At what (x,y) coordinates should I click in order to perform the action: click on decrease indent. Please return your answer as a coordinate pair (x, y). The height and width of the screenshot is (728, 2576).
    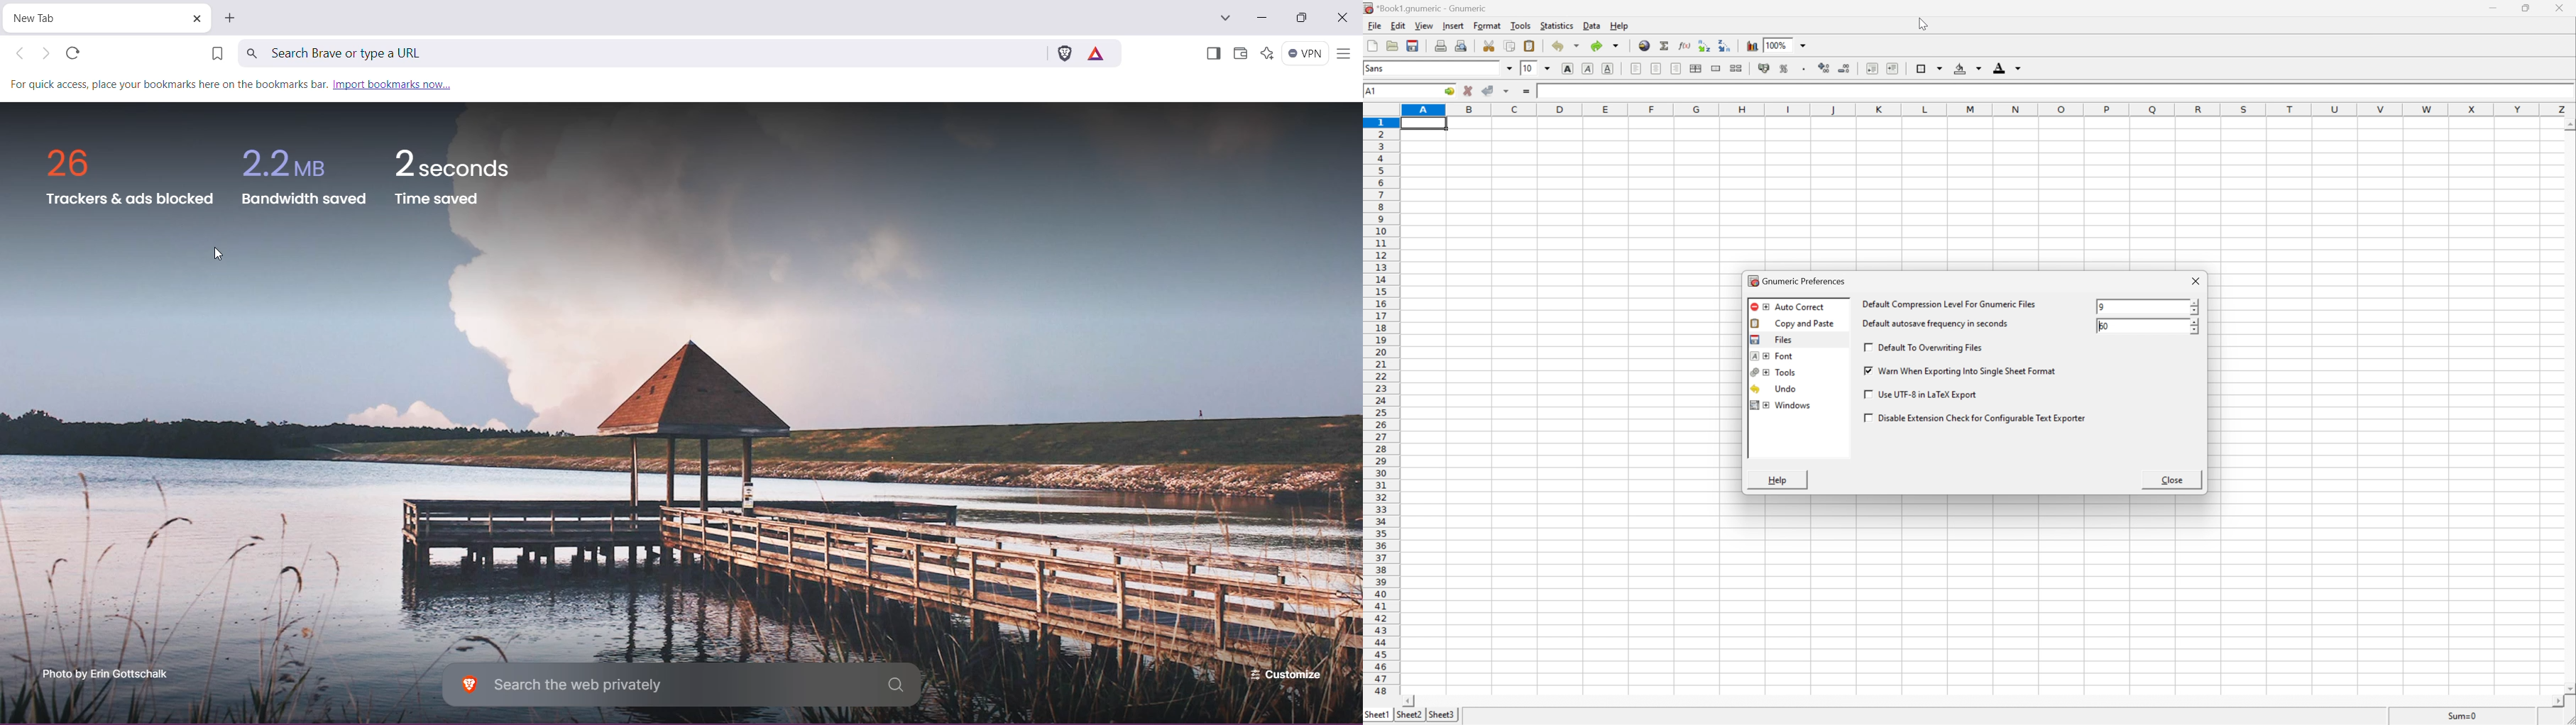
    Looking at the image, I should click on (1870, 69).